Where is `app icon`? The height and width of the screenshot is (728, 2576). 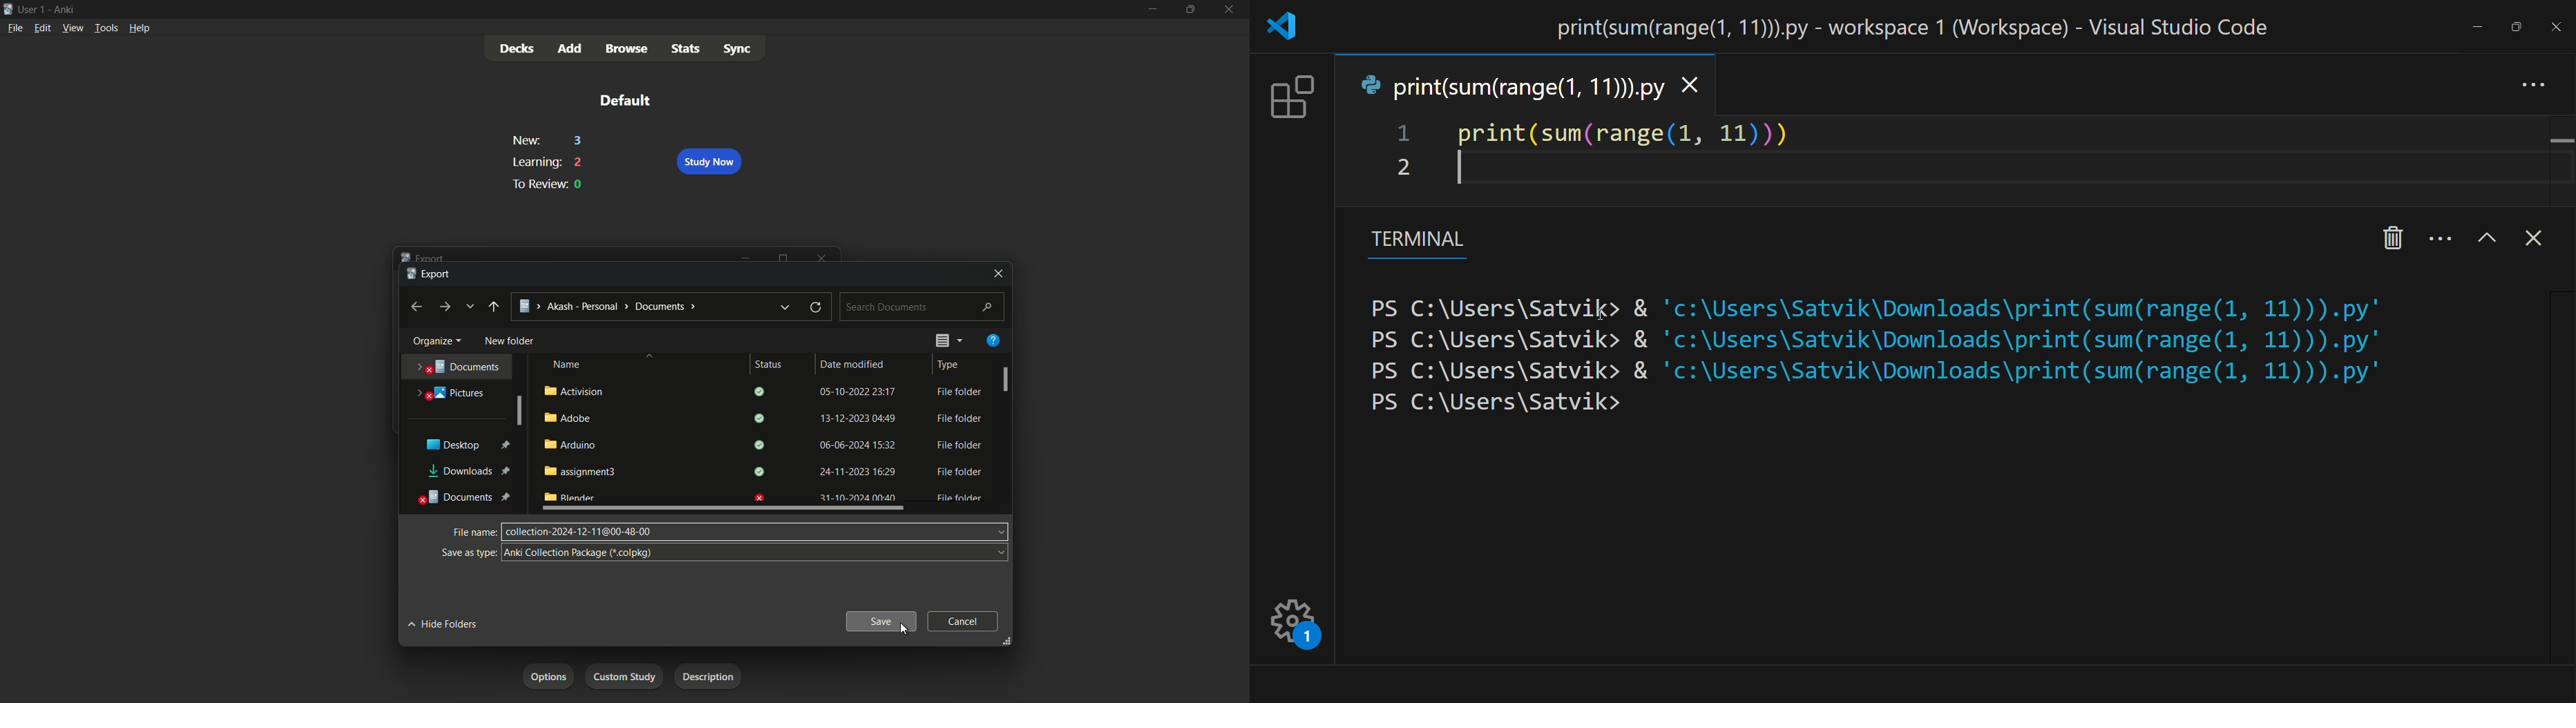 app icon is located at coordinates (8, 10).